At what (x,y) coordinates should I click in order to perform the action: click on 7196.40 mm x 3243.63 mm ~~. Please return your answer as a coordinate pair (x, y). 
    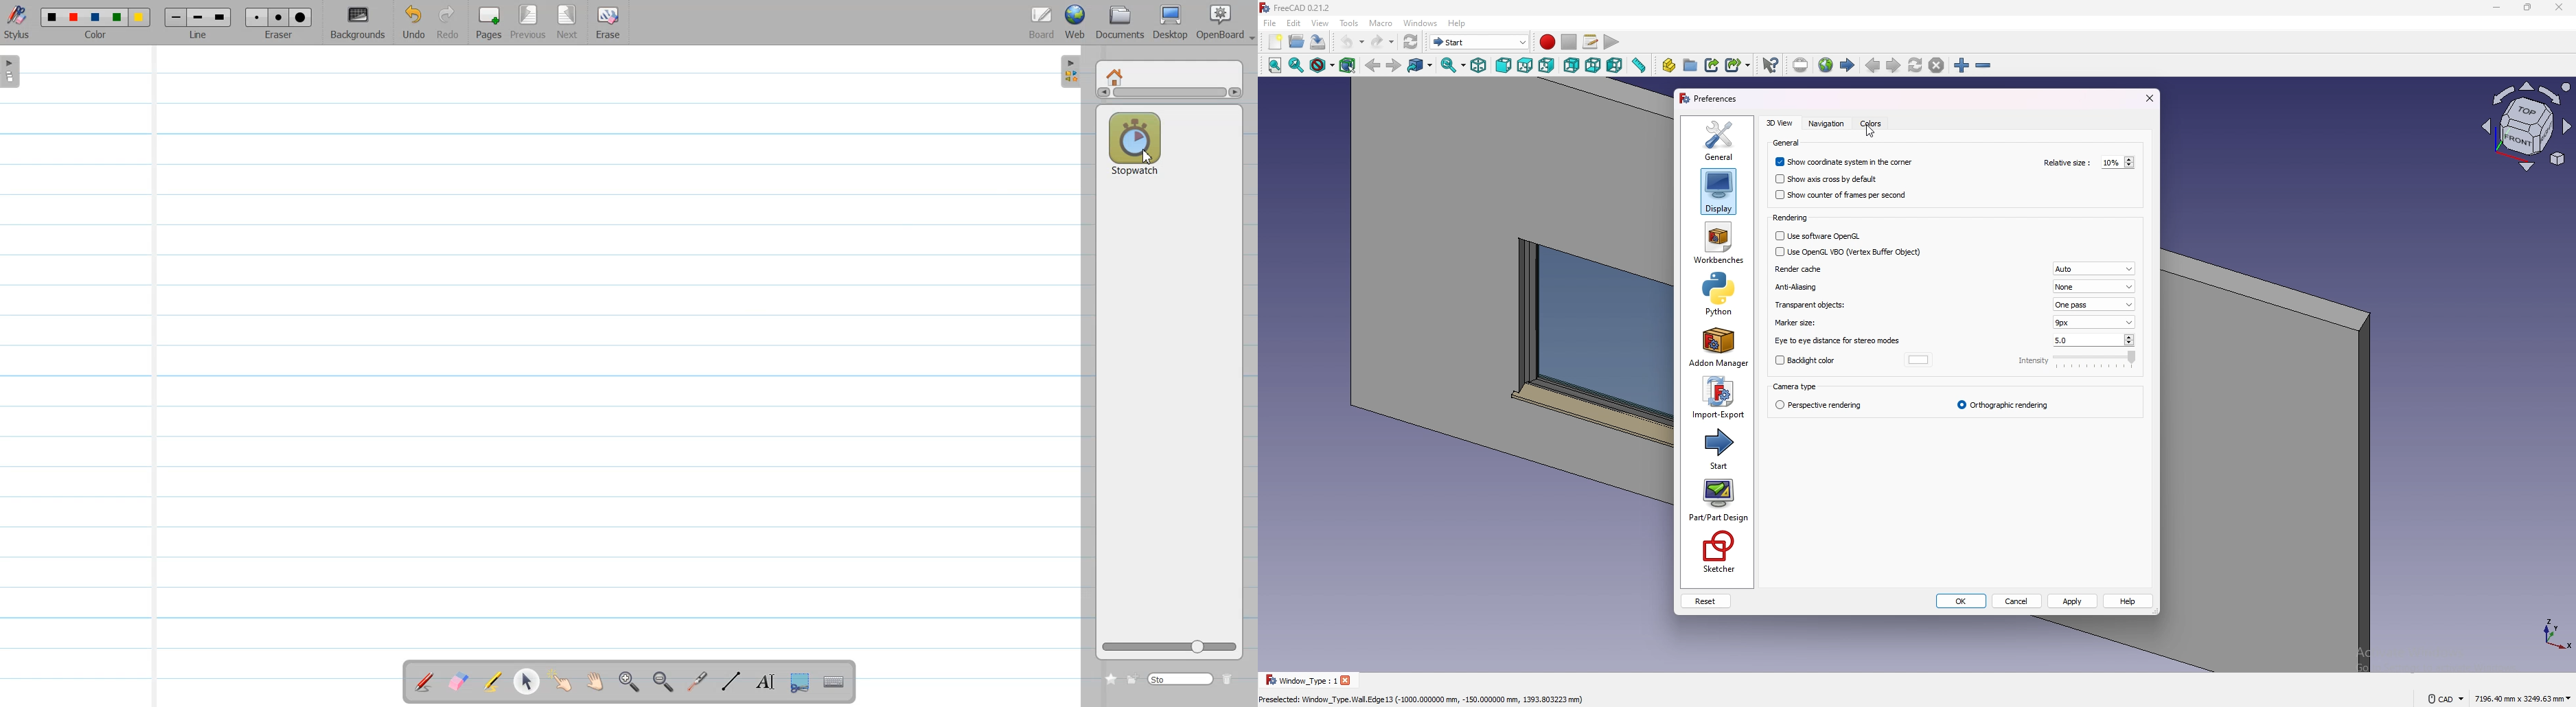
    Looking at the image, I should click on (2522, 697).